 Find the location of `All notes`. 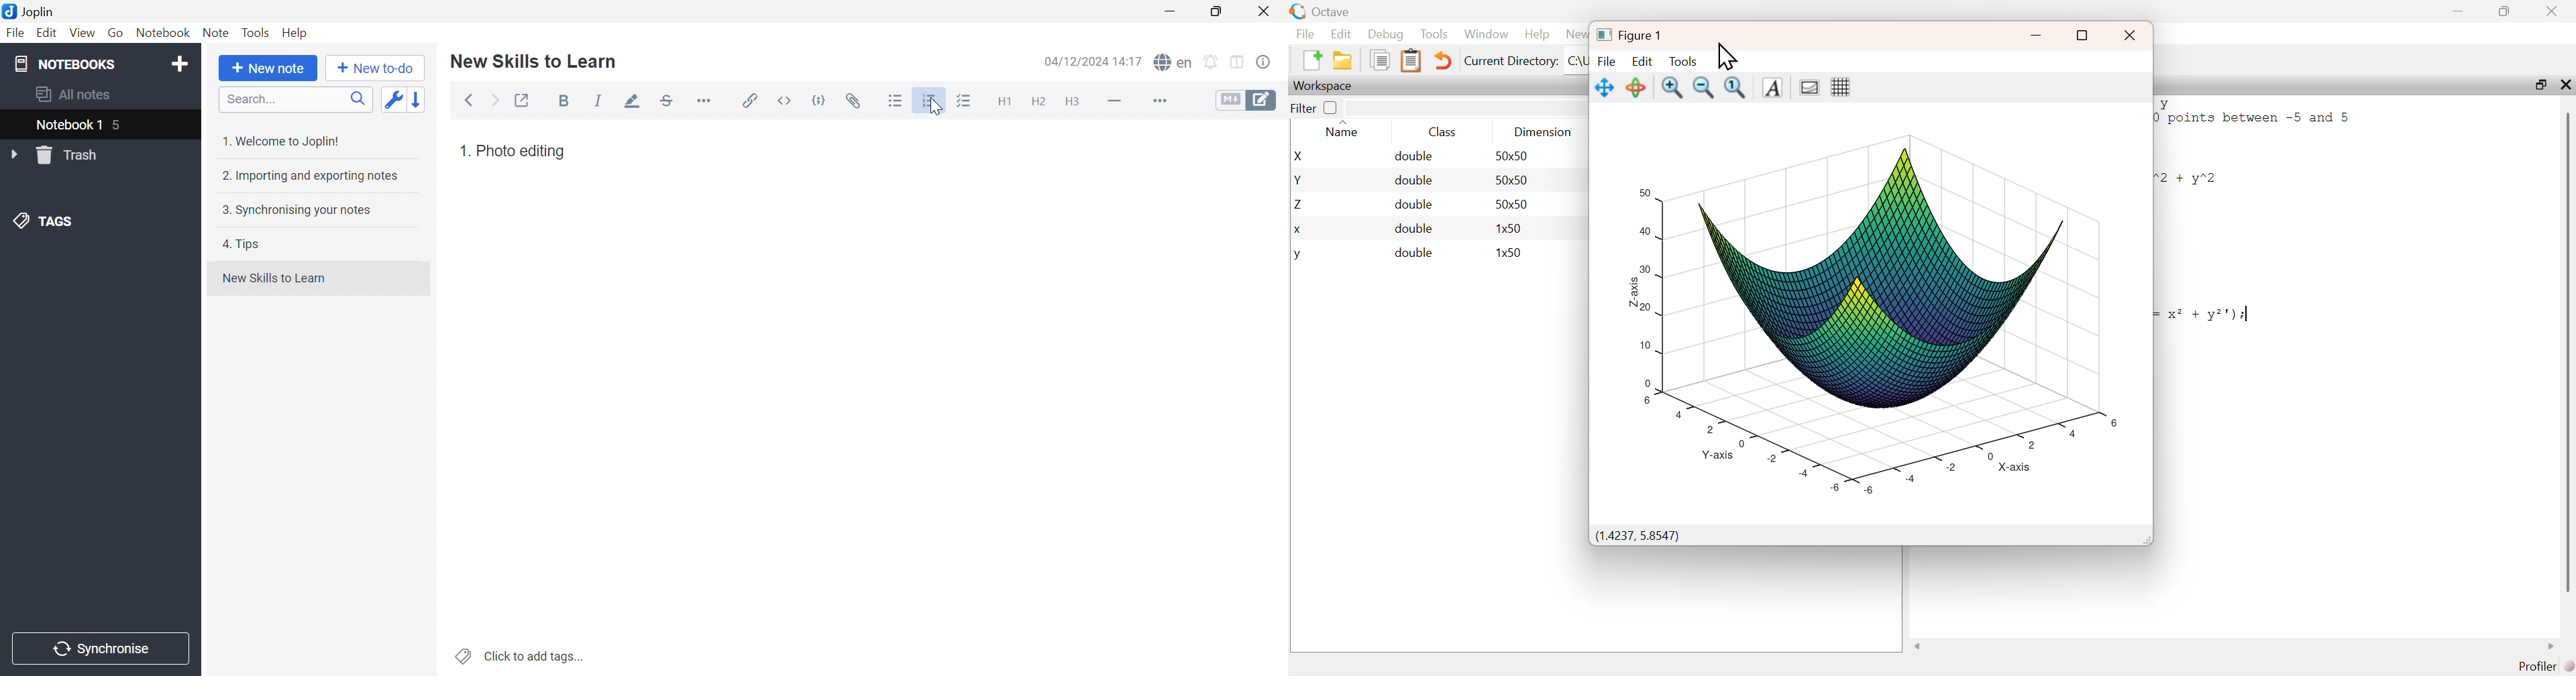

All notes is located at coordinates (74, 93).